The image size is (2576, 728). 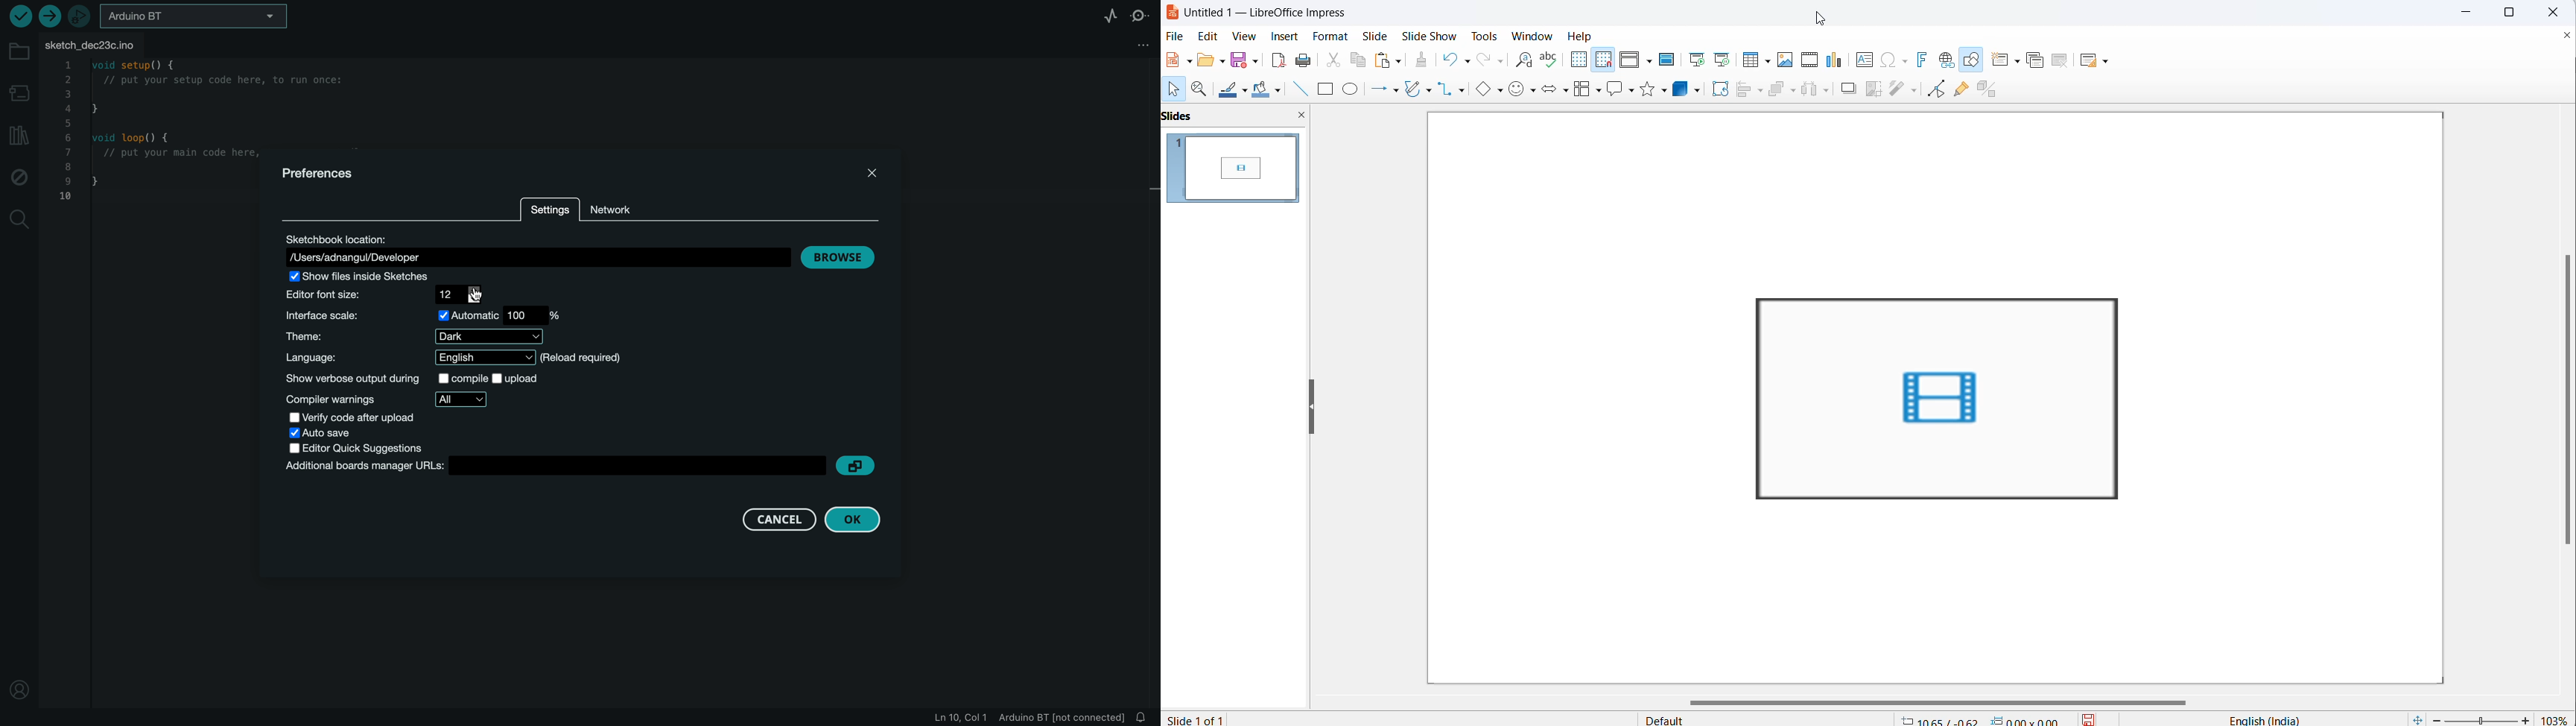 I want to click on selection markup, so click(x=1938, y=504).